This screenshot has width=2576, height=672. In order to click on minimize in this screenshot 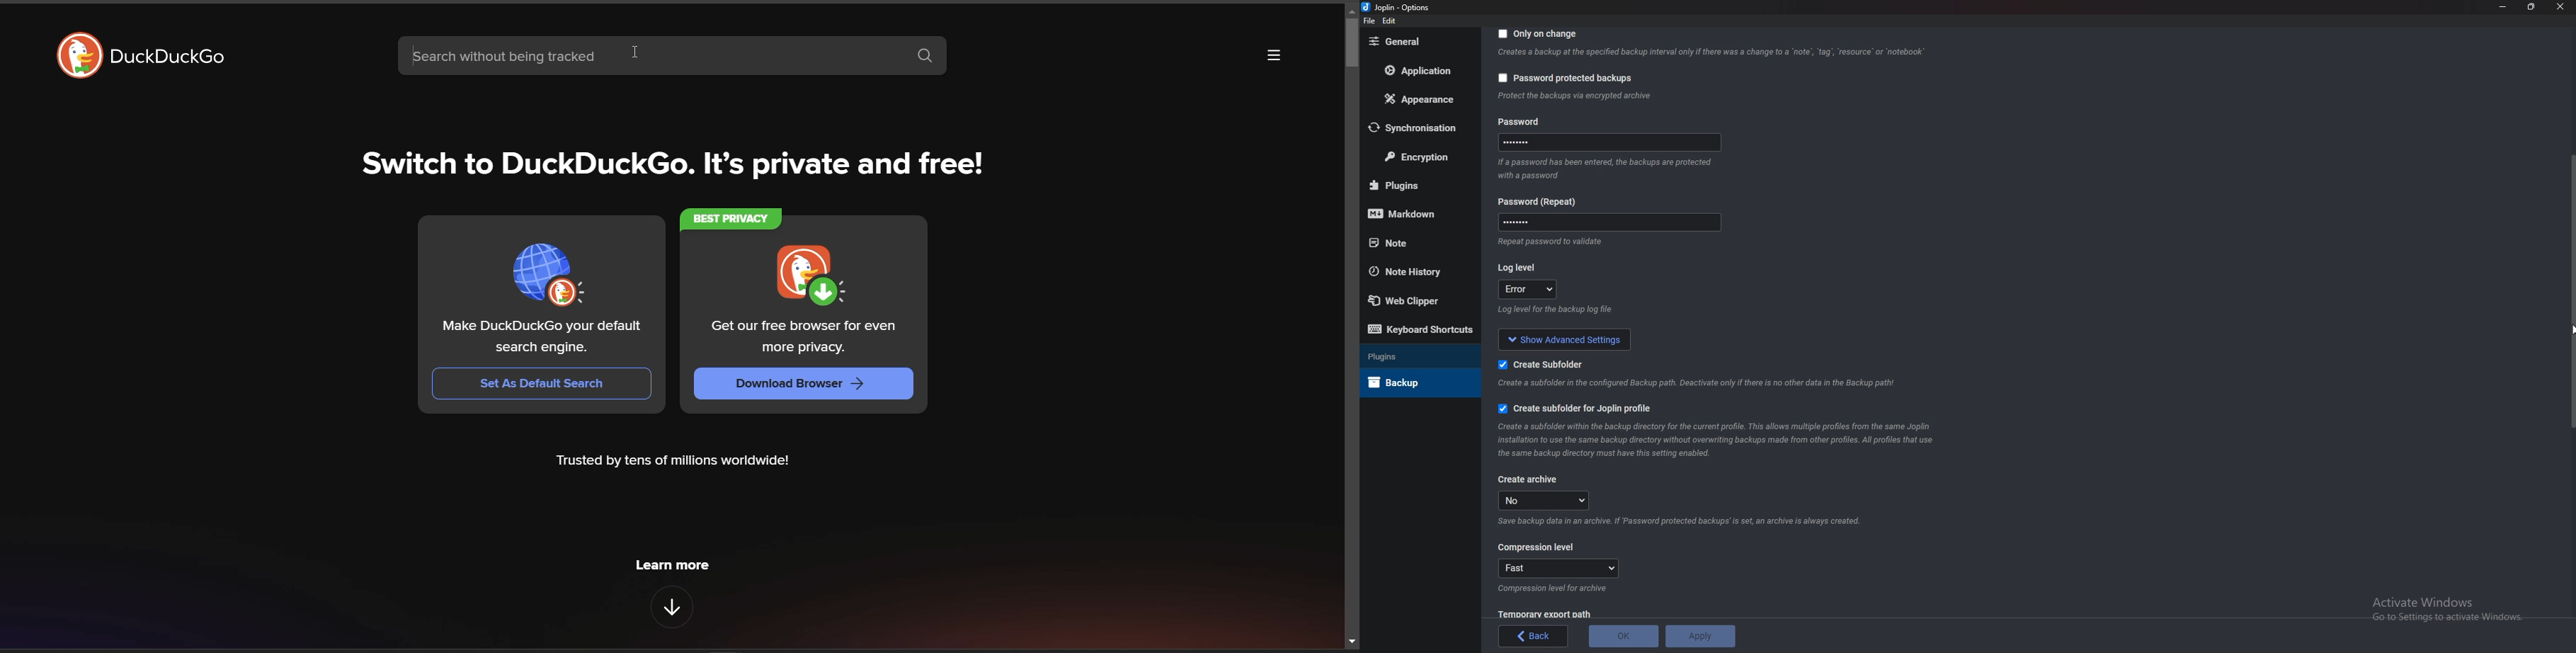, I will do `click(2504, 6)`.